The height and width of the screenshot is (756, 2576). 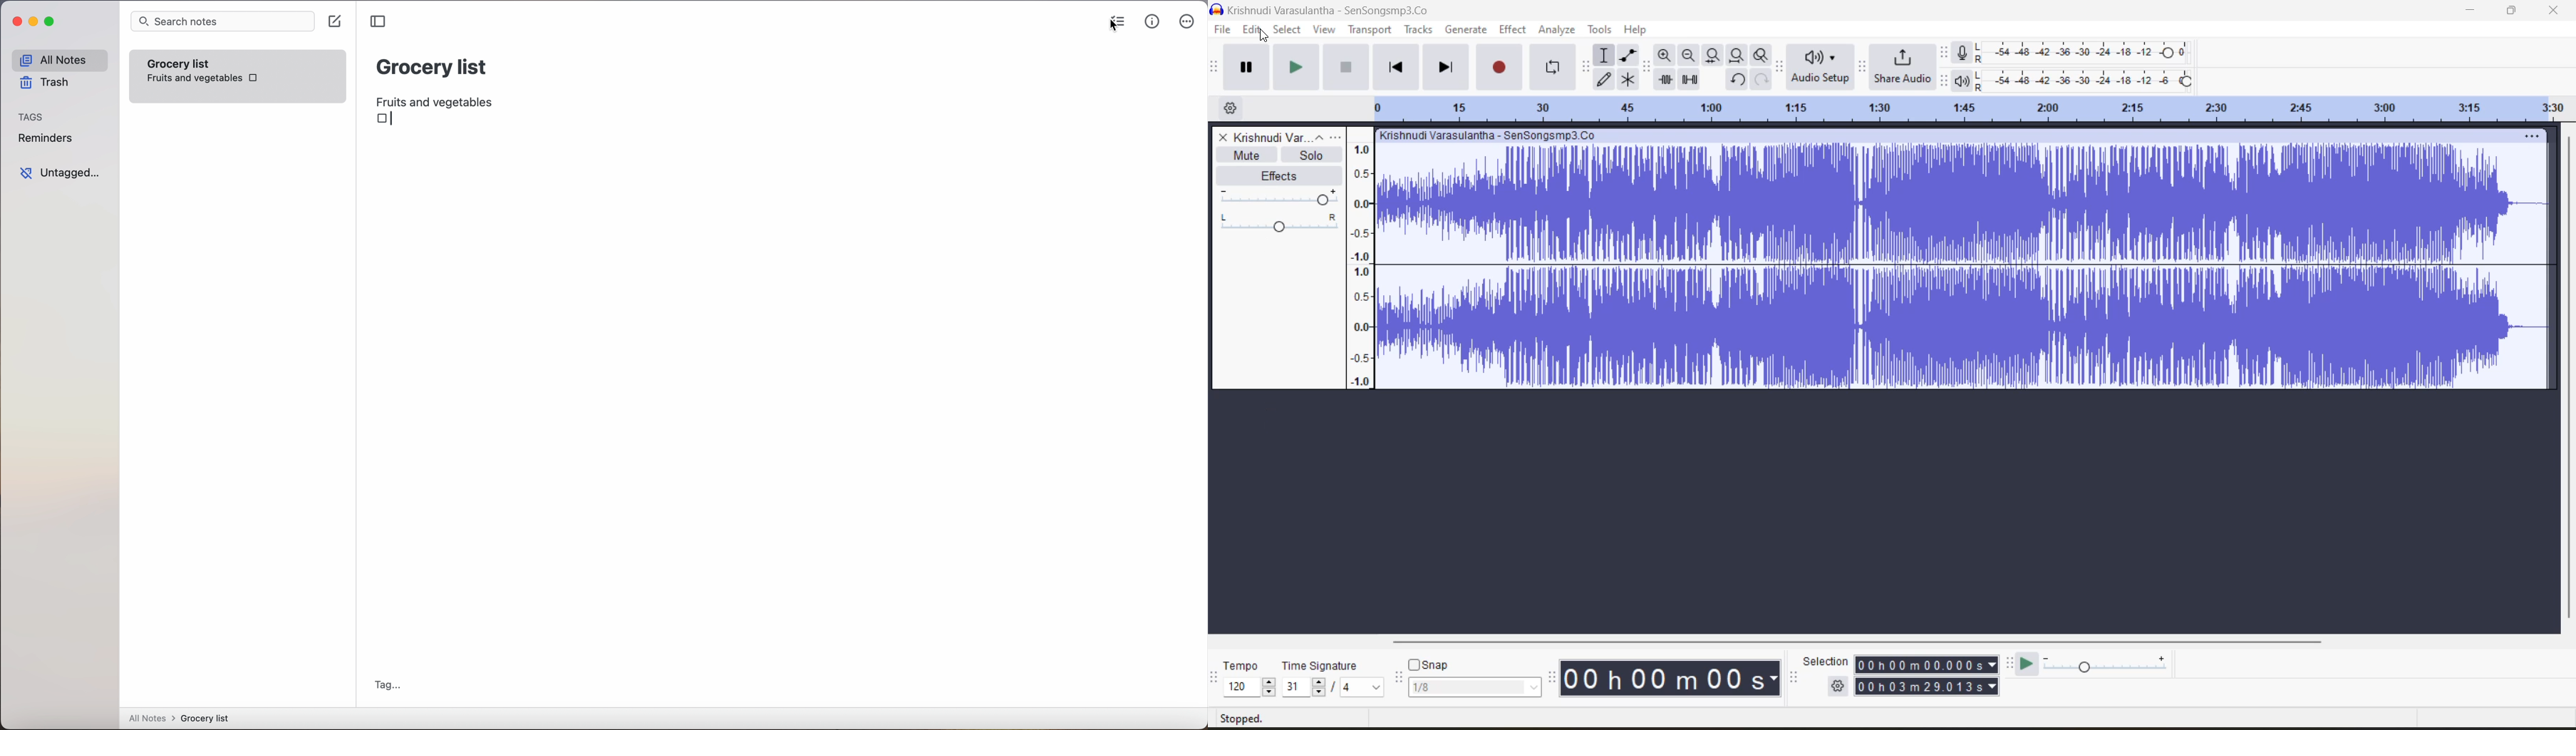 I want to click on solo, so click(x=1313, y=156).